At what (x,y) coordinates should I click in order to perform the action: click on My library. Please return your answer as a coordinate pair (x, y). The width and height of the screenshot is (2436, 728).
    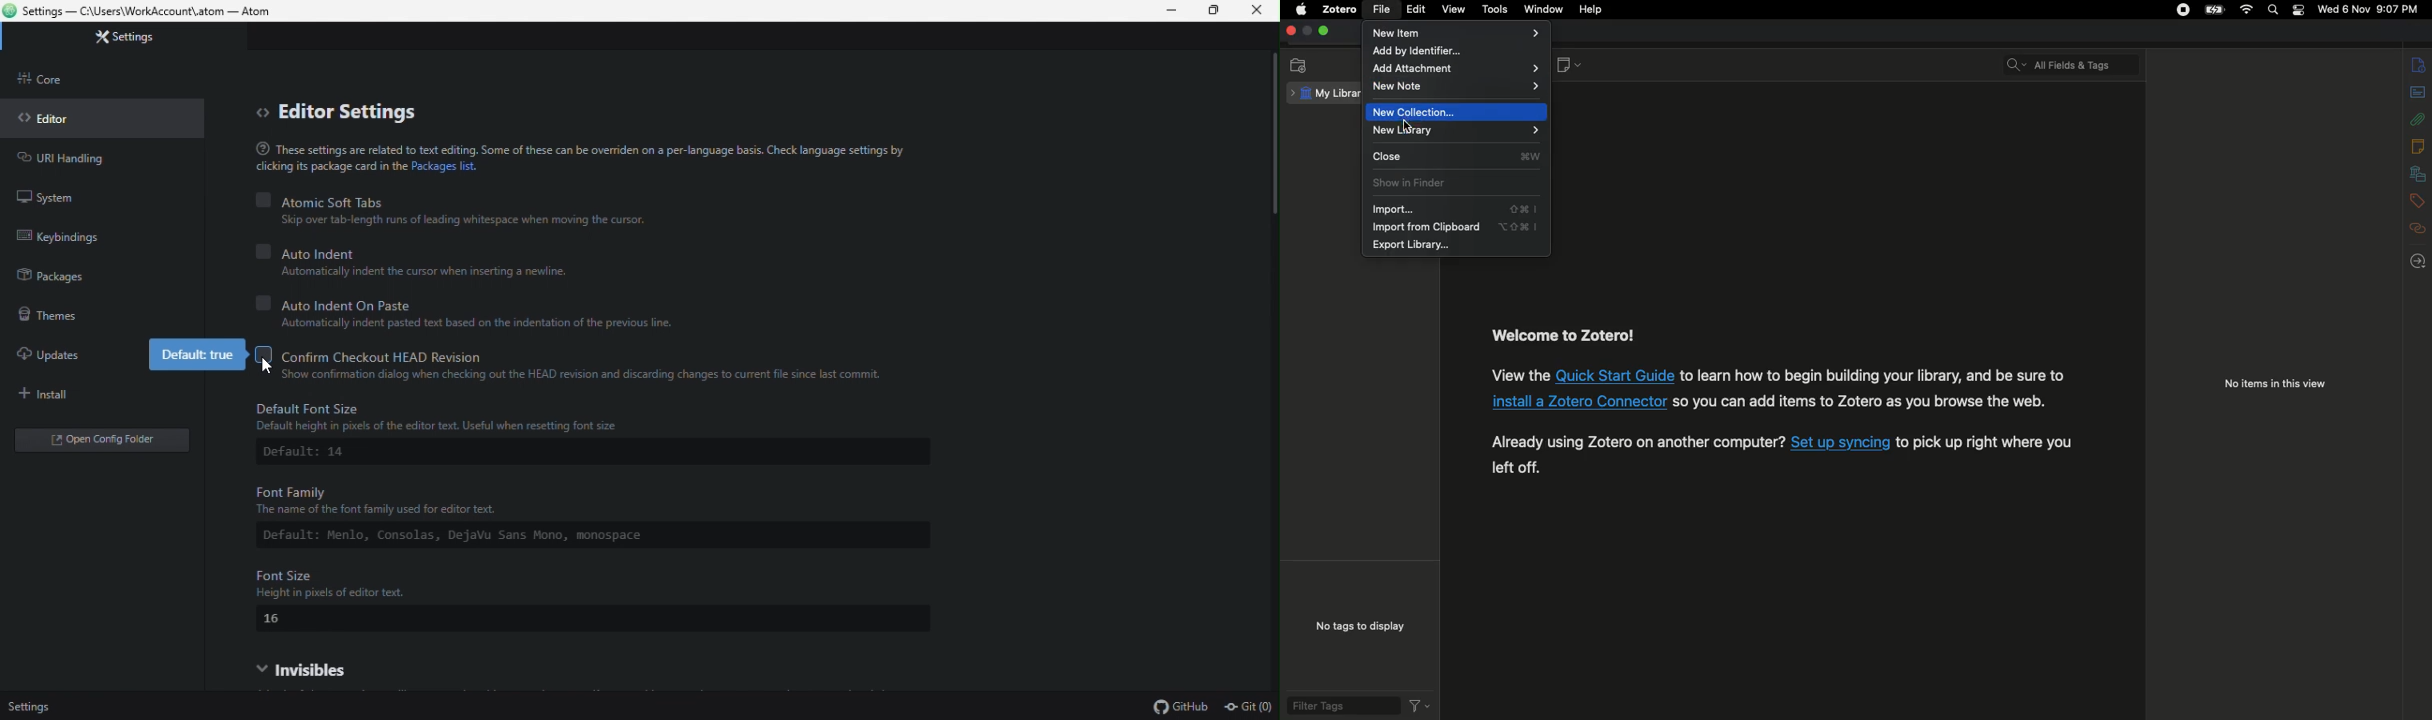
    Looking at the image, I should click on (1326, 93).